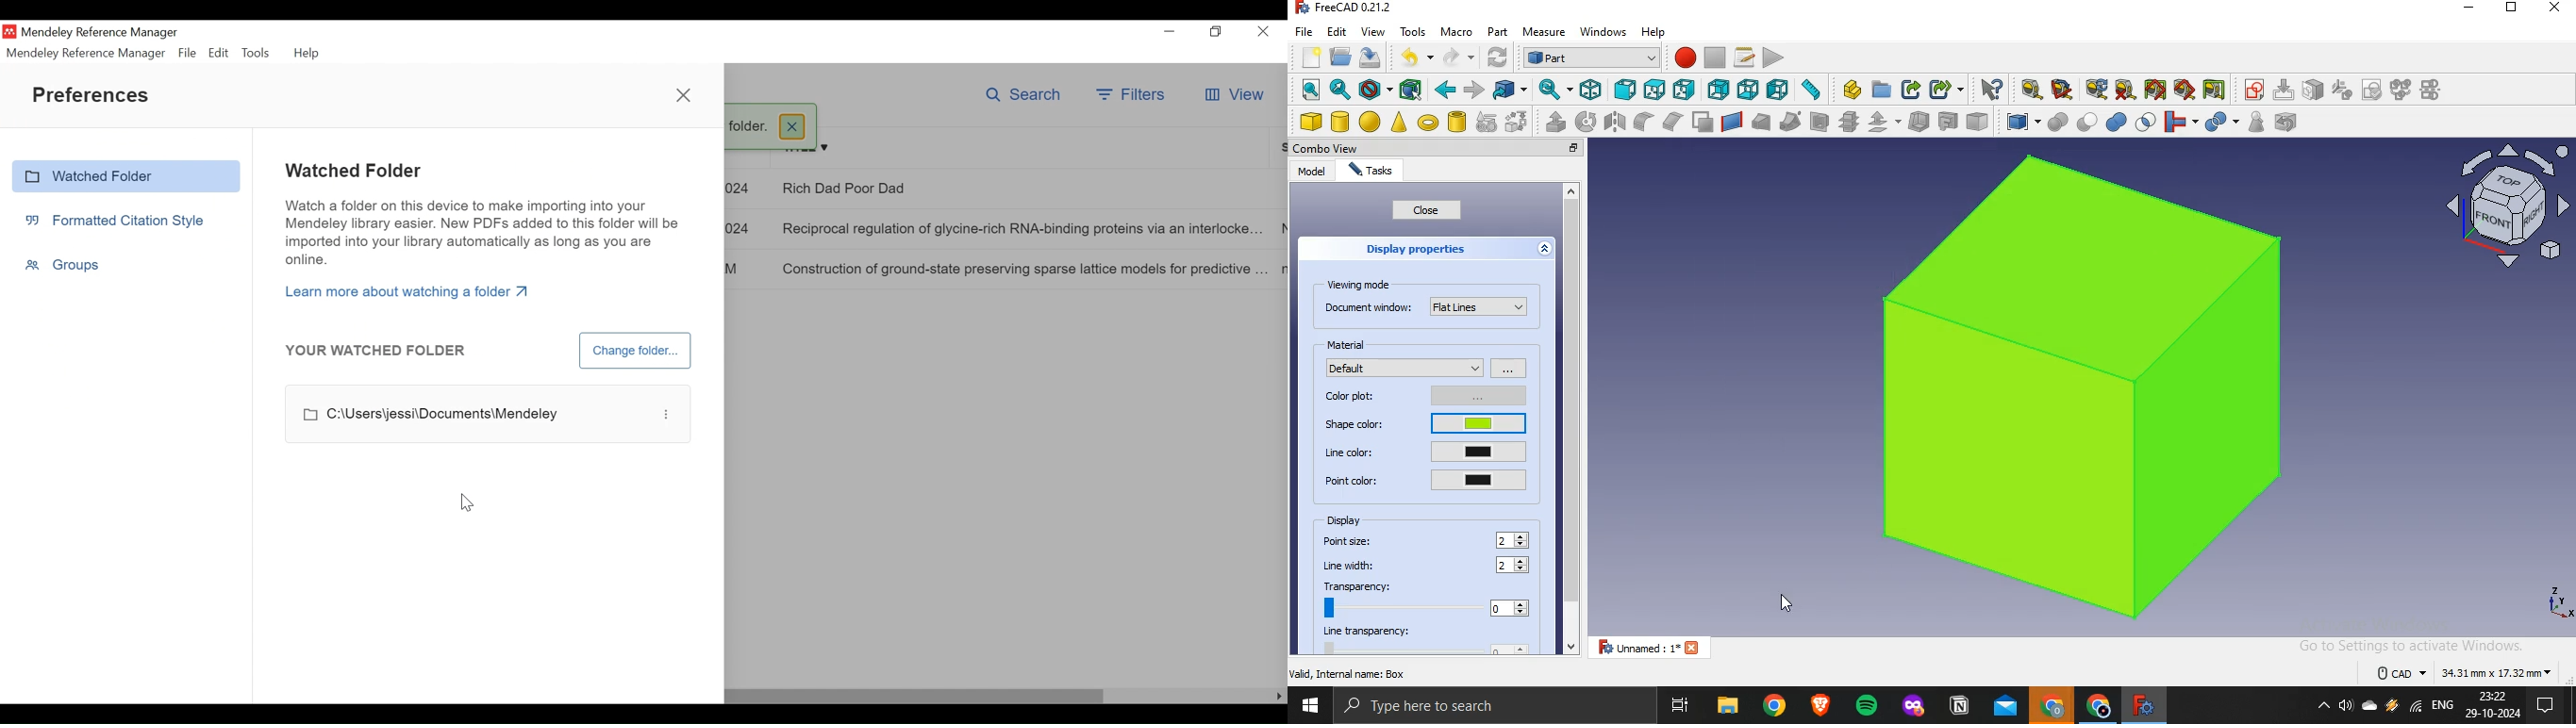  Describe the element at coordinates (1413, 30) in the screenshot. I see `tools` at that location.